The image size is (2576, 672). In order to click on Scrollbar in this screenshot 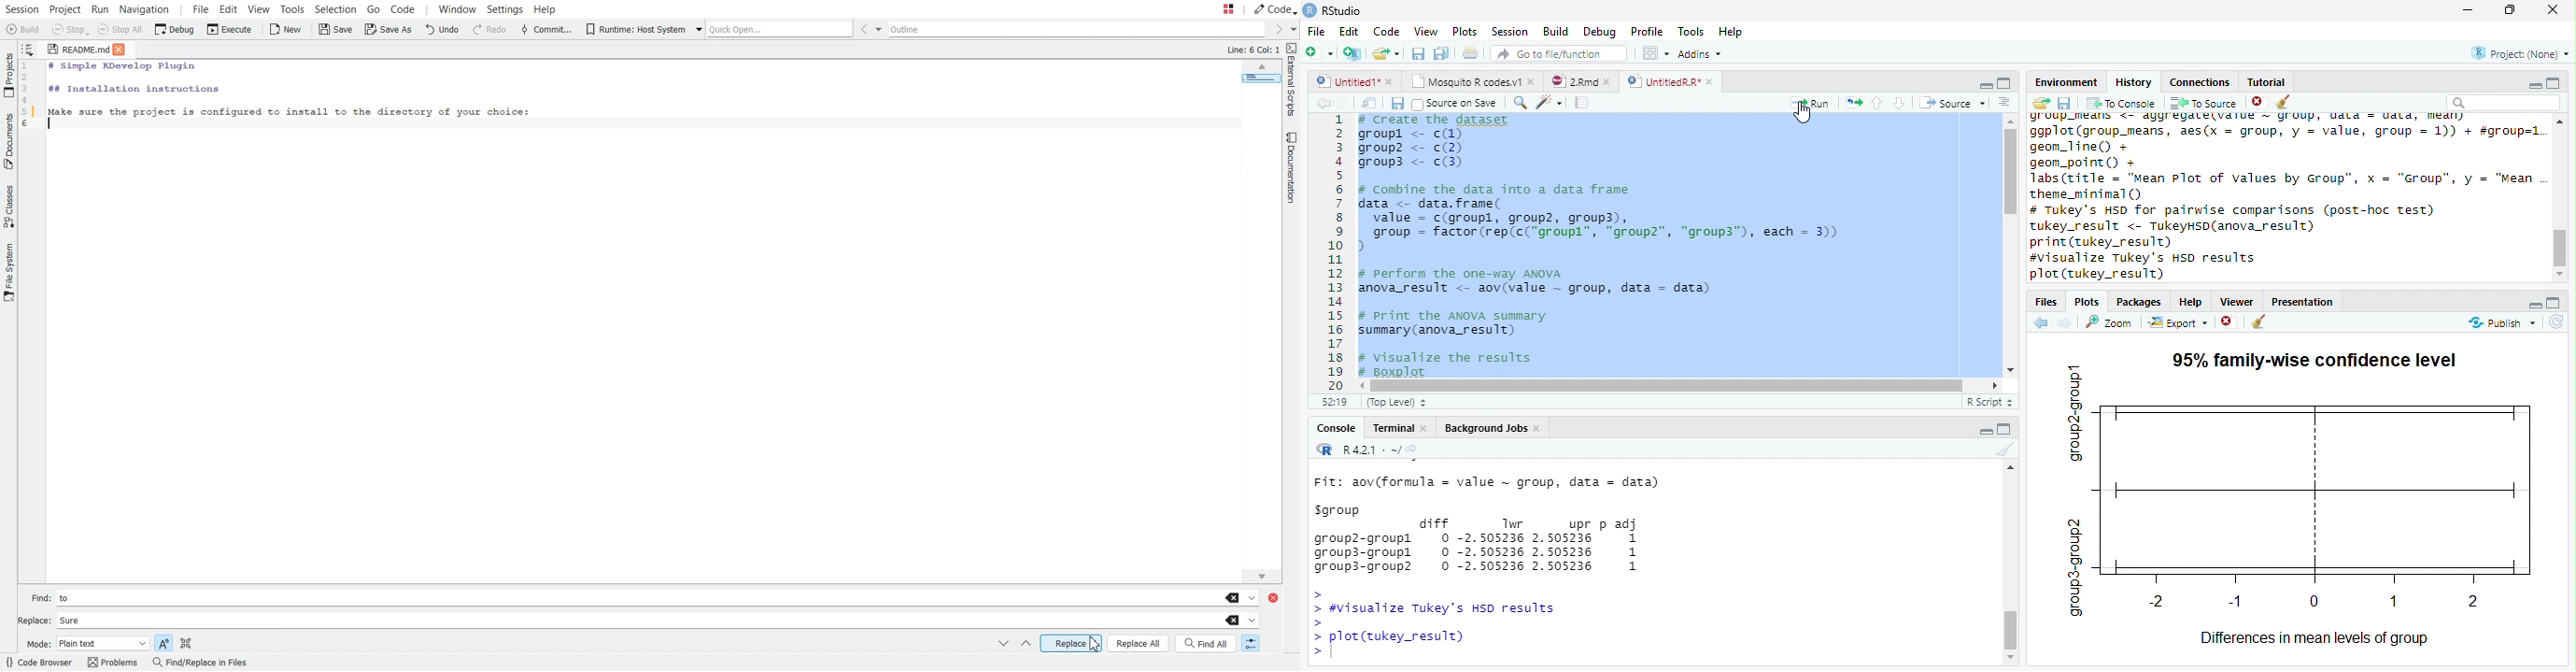, I will do `click(2012, 567)`.